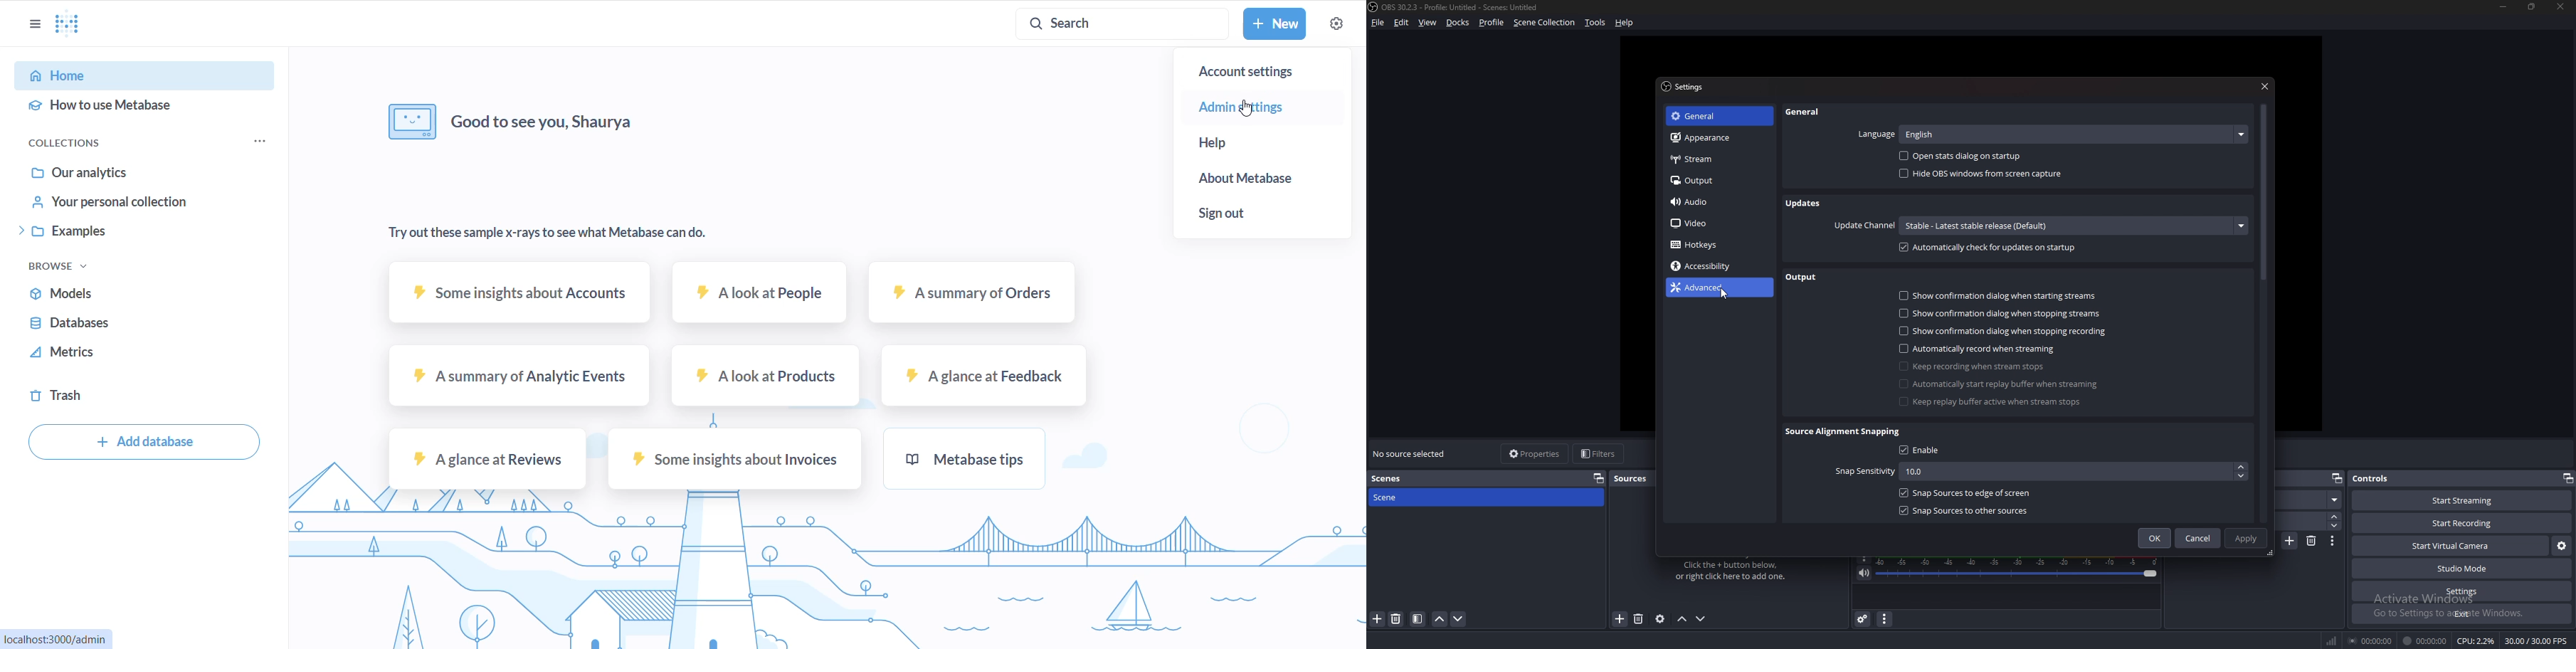 This screenshot has width=2576, height=672. What do you see at coordinates (1242, 177) in the screenshot?
I see `about metabase` at bounding box center [1242, 177].